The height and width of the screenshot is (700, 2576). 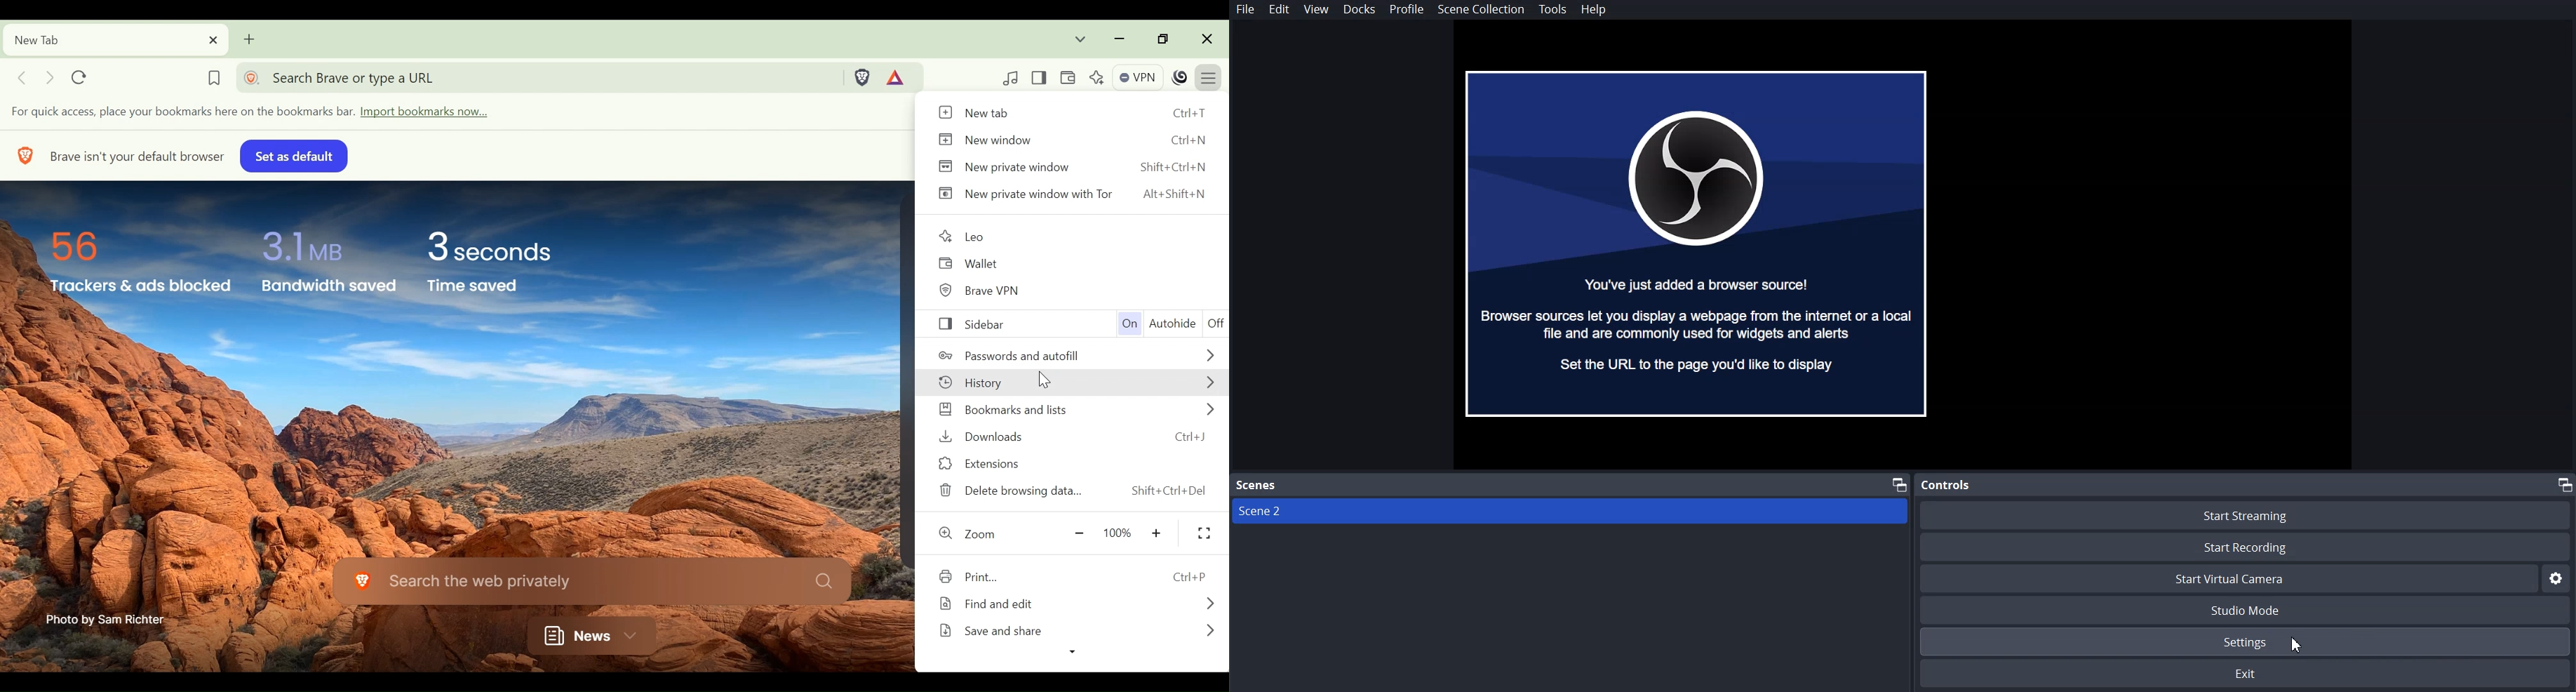 I want to click on Edit, so click(x=1281, y=9).